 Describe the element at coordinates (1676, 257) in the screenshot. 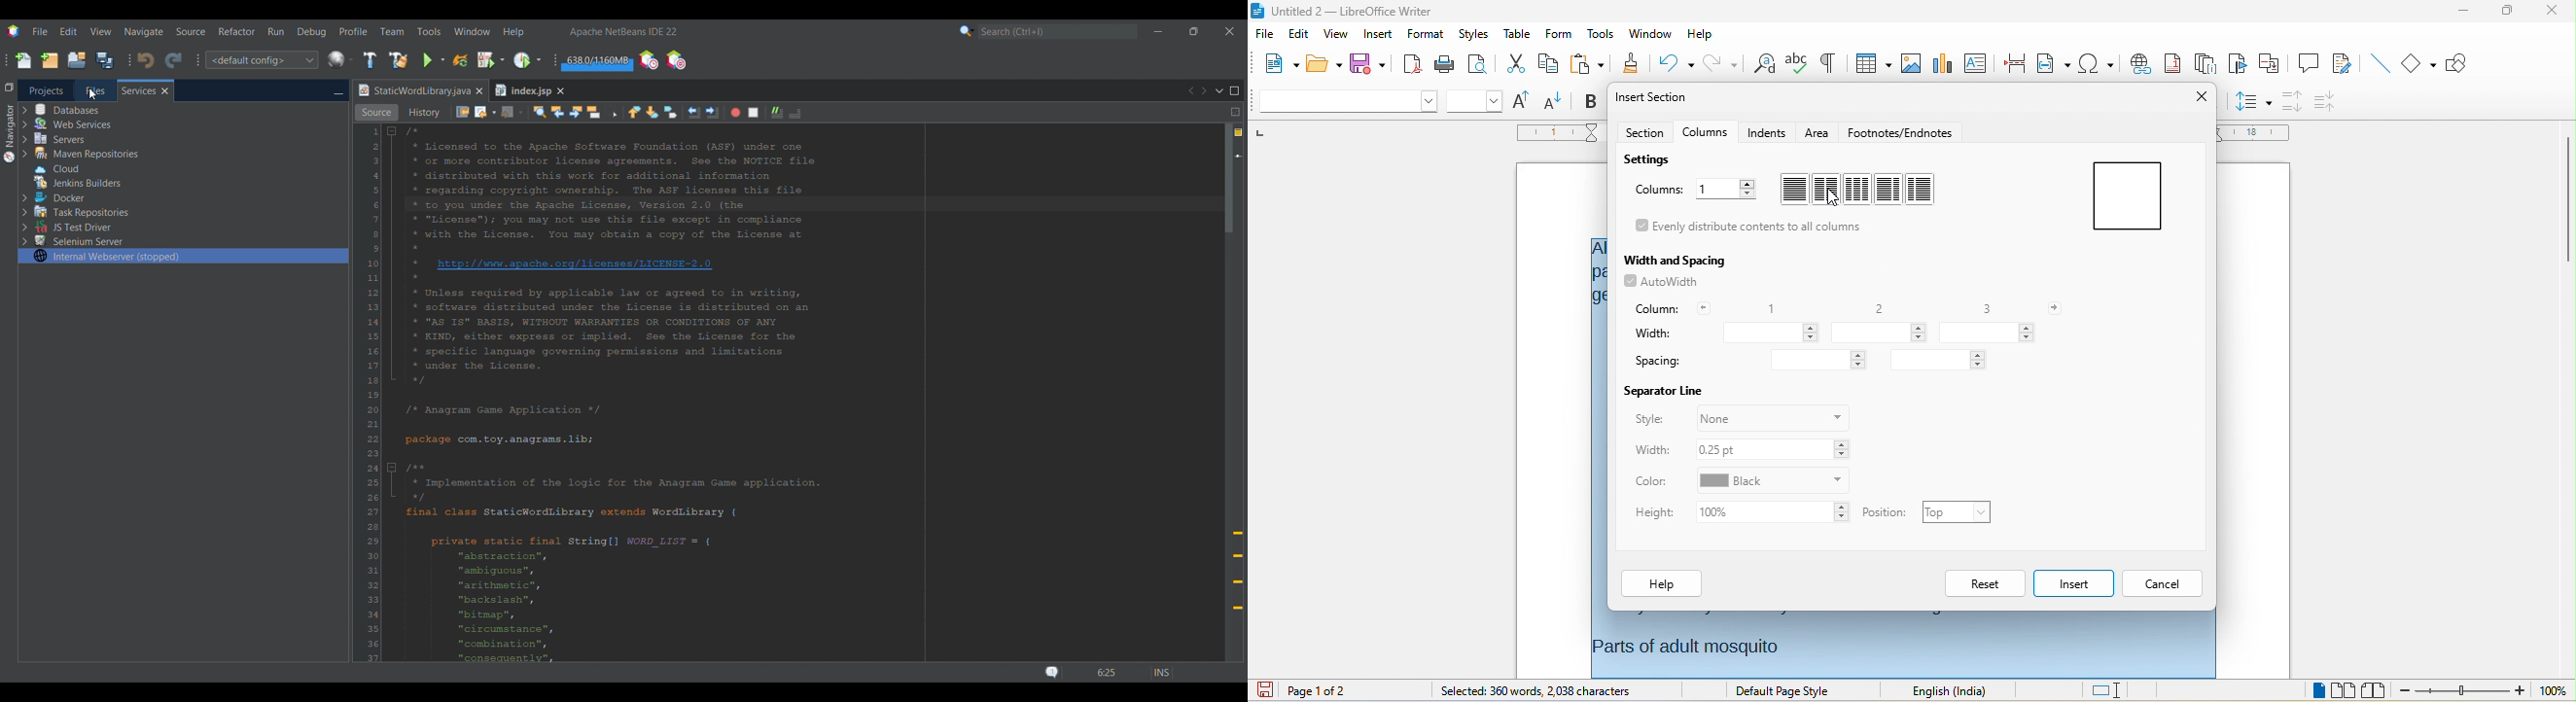

I see `width and spacing` at that location.